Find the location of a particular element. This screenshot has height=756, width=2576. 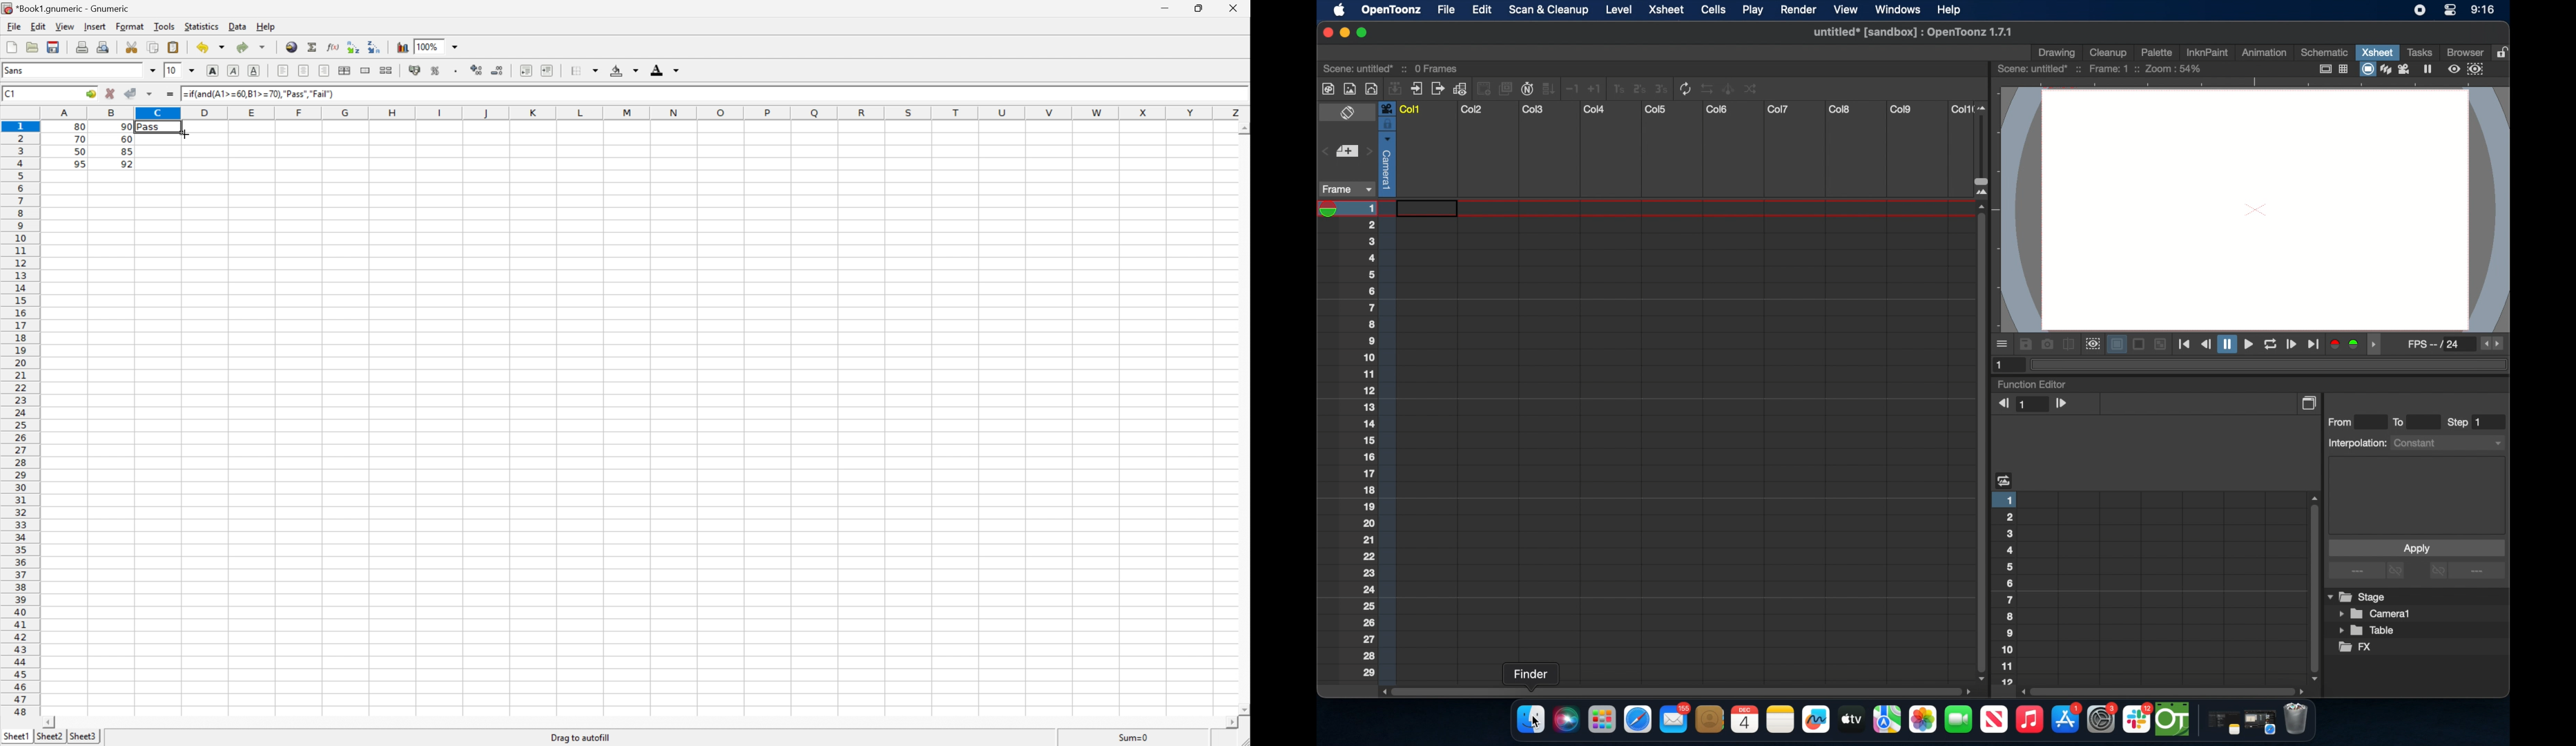

Format the selection as percentage is located at coordinates (437, 69).